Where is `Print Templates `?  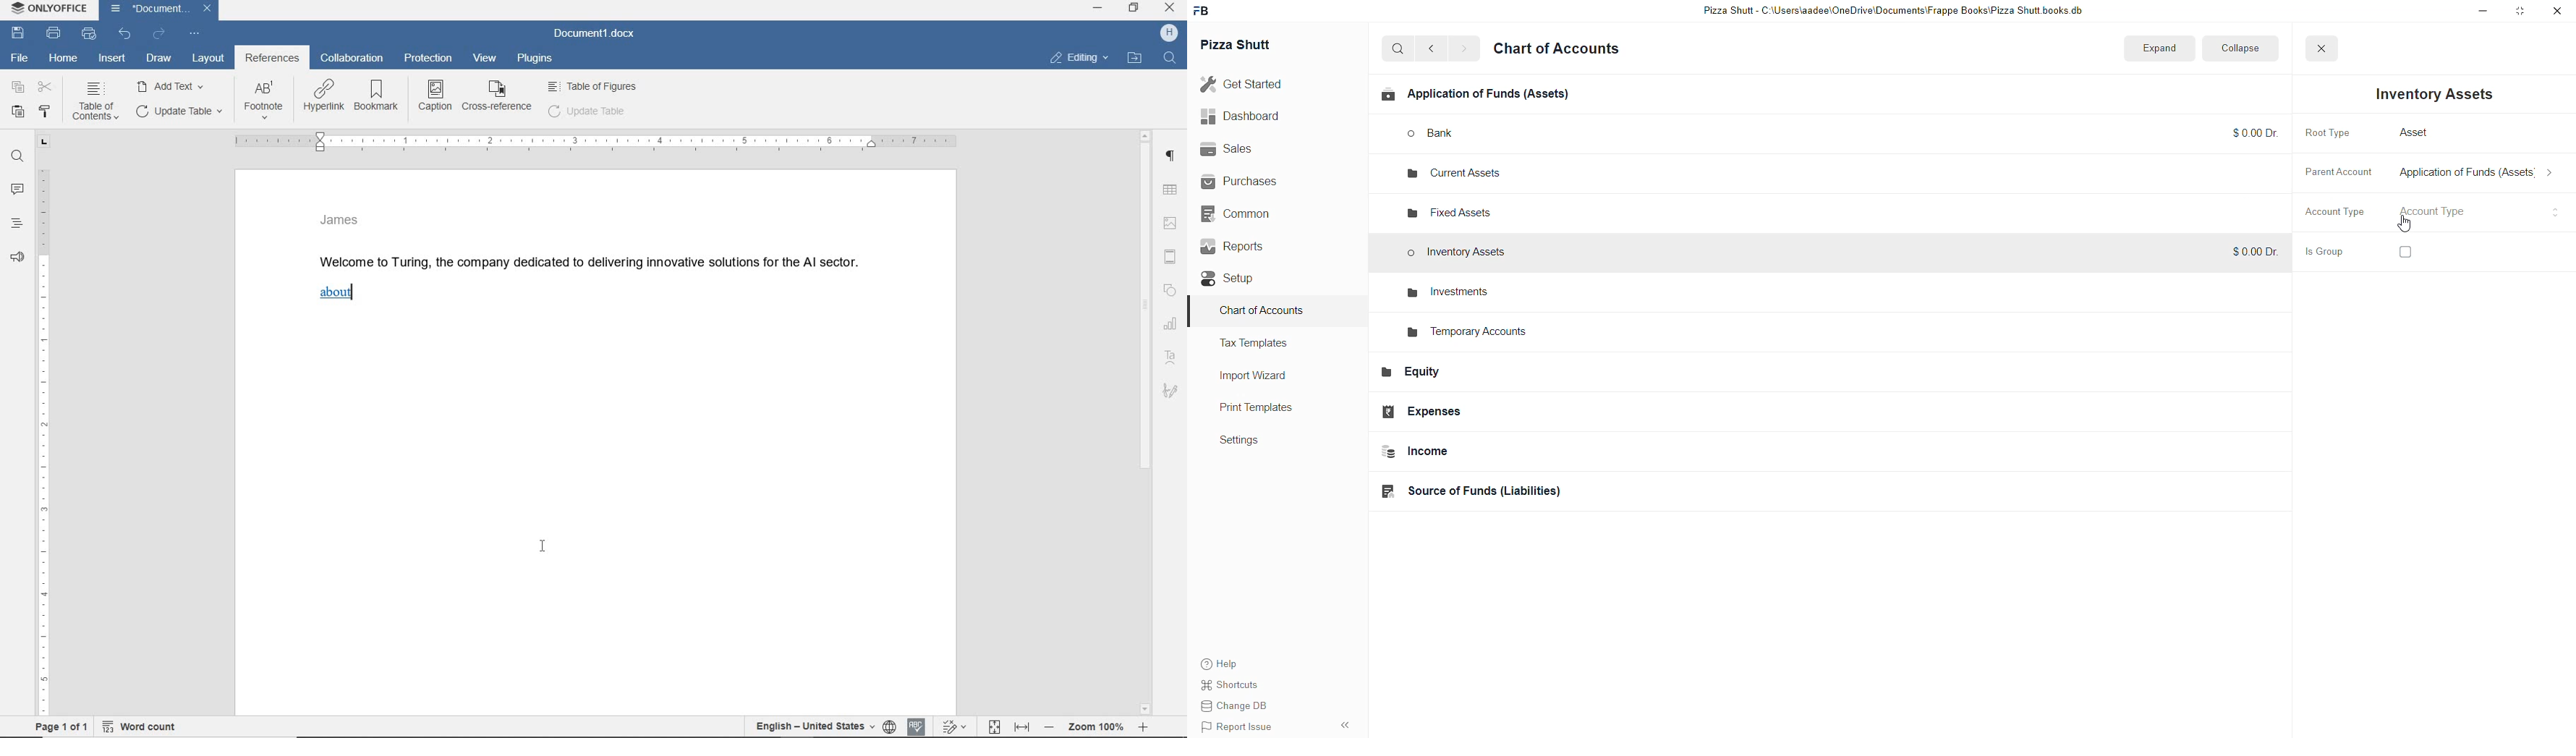 Print Templates  is located at coordinates (1270, 409).